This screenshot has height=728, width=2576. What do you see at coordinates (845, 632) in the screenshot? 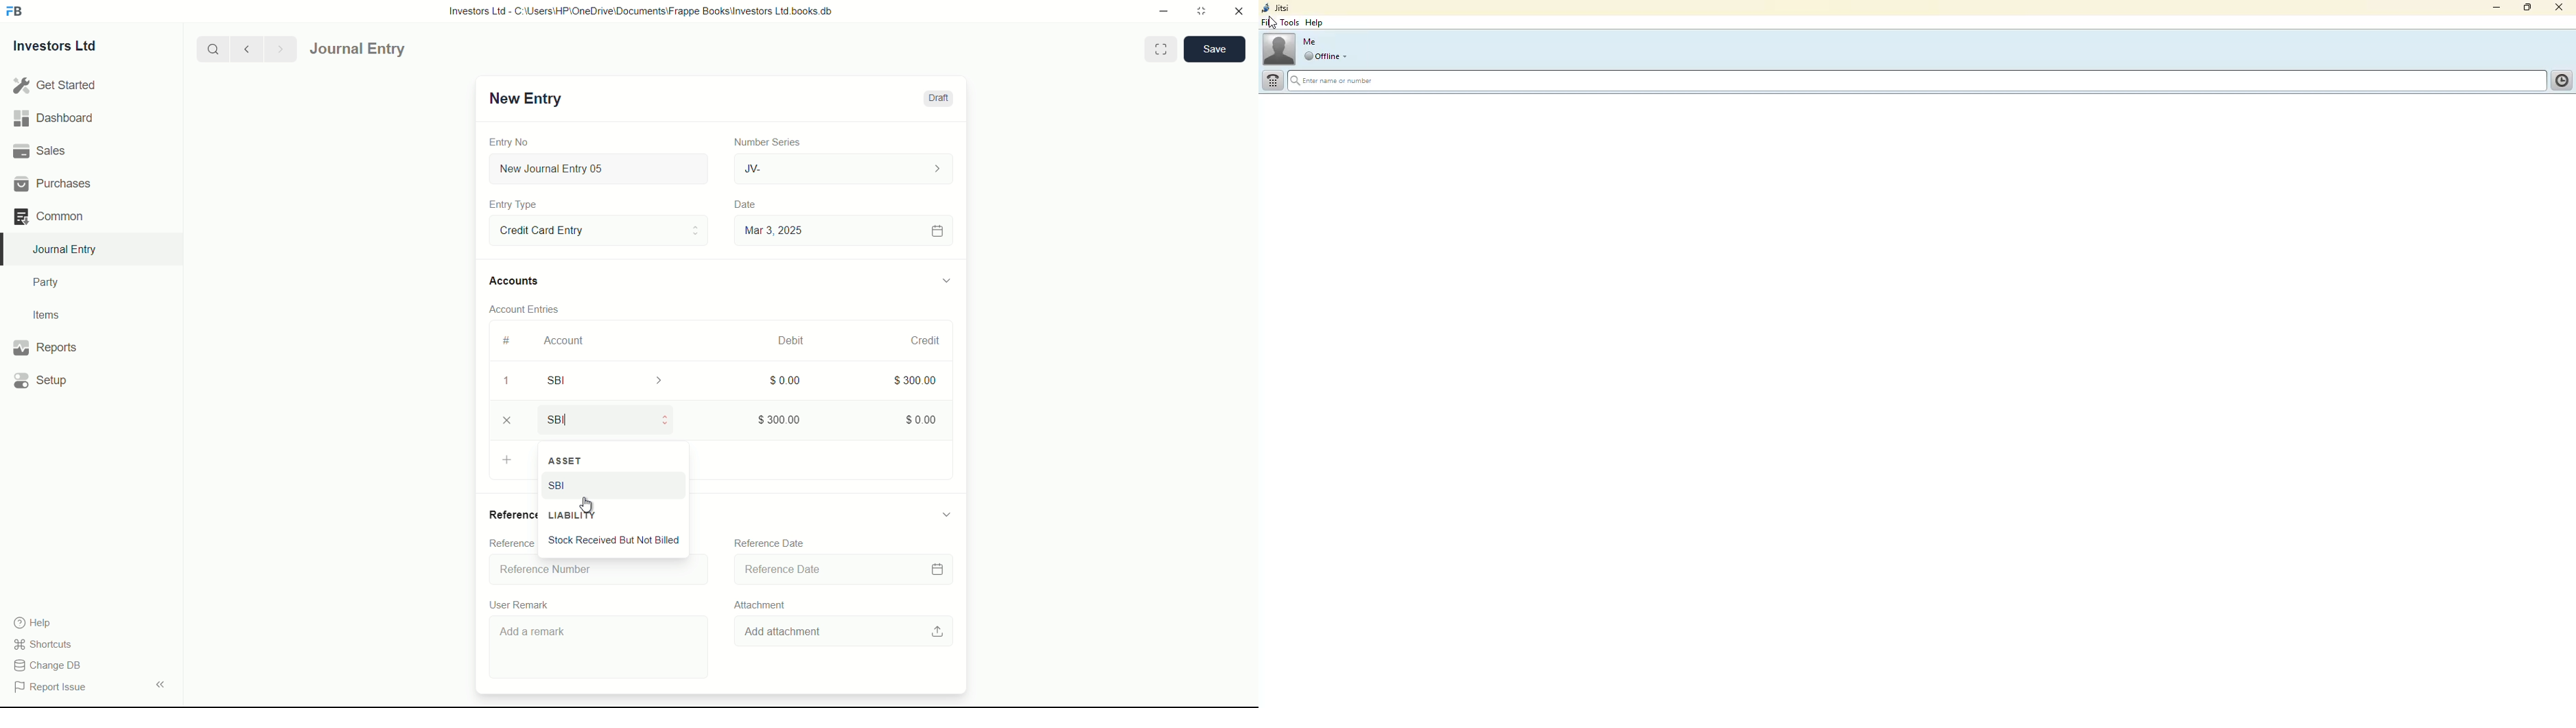
I see `Add attachment` at bounding box center [845, 632].